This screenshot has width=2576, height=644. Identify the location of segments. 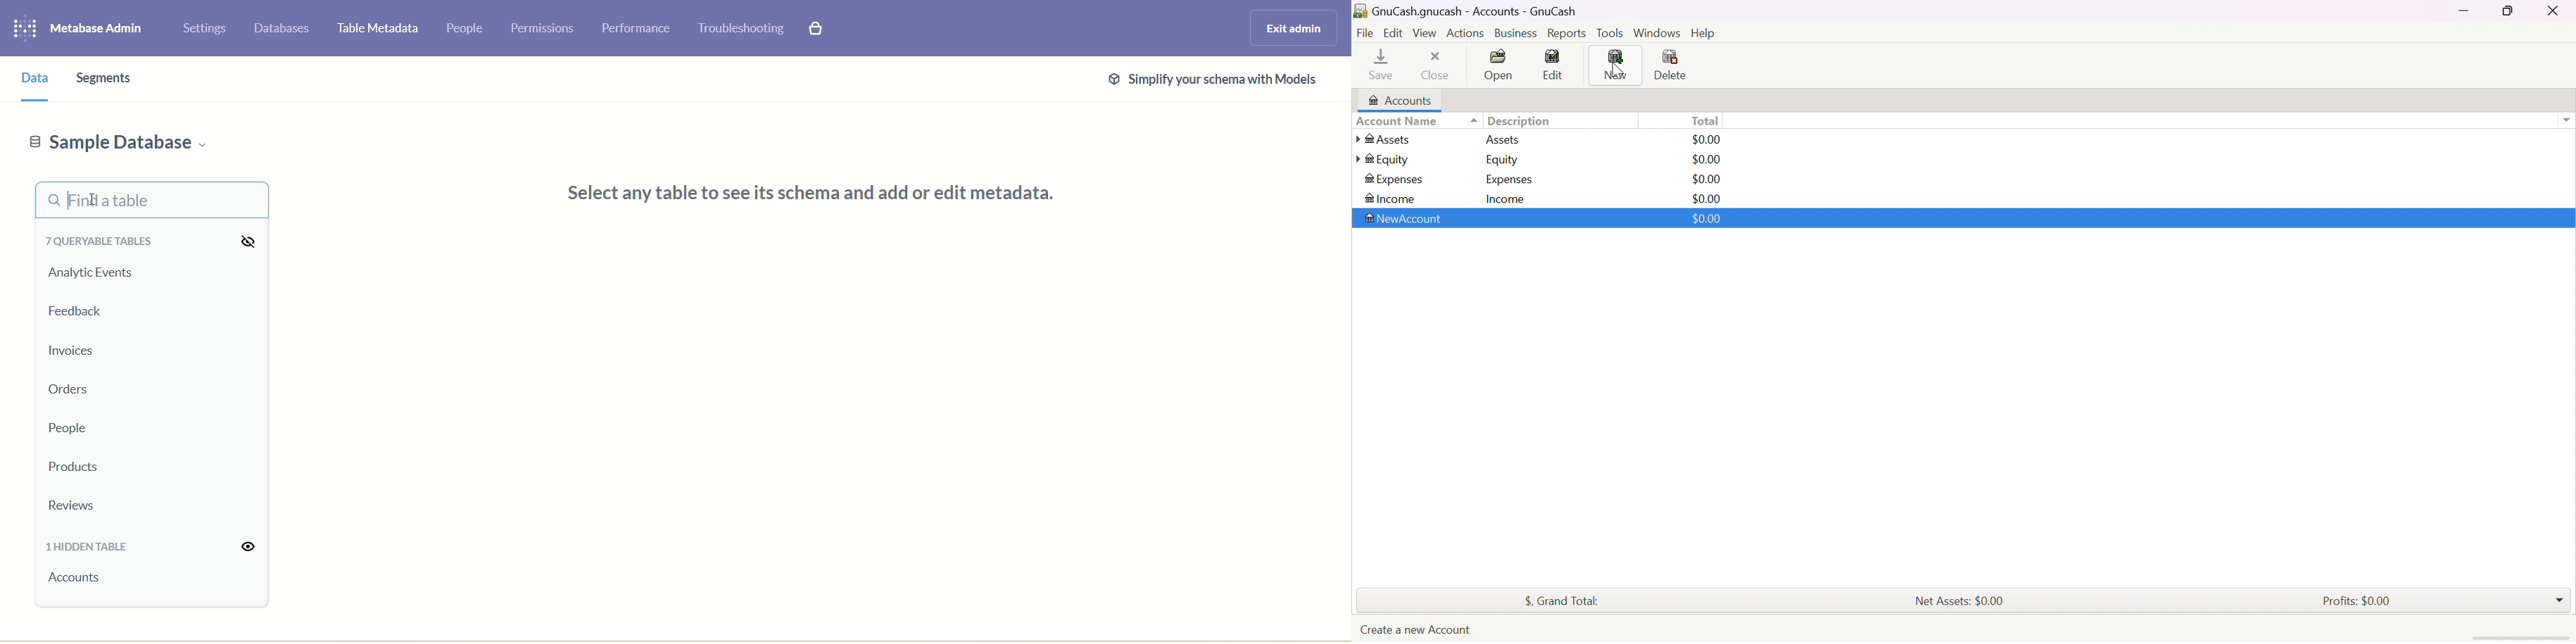
(112, 81).